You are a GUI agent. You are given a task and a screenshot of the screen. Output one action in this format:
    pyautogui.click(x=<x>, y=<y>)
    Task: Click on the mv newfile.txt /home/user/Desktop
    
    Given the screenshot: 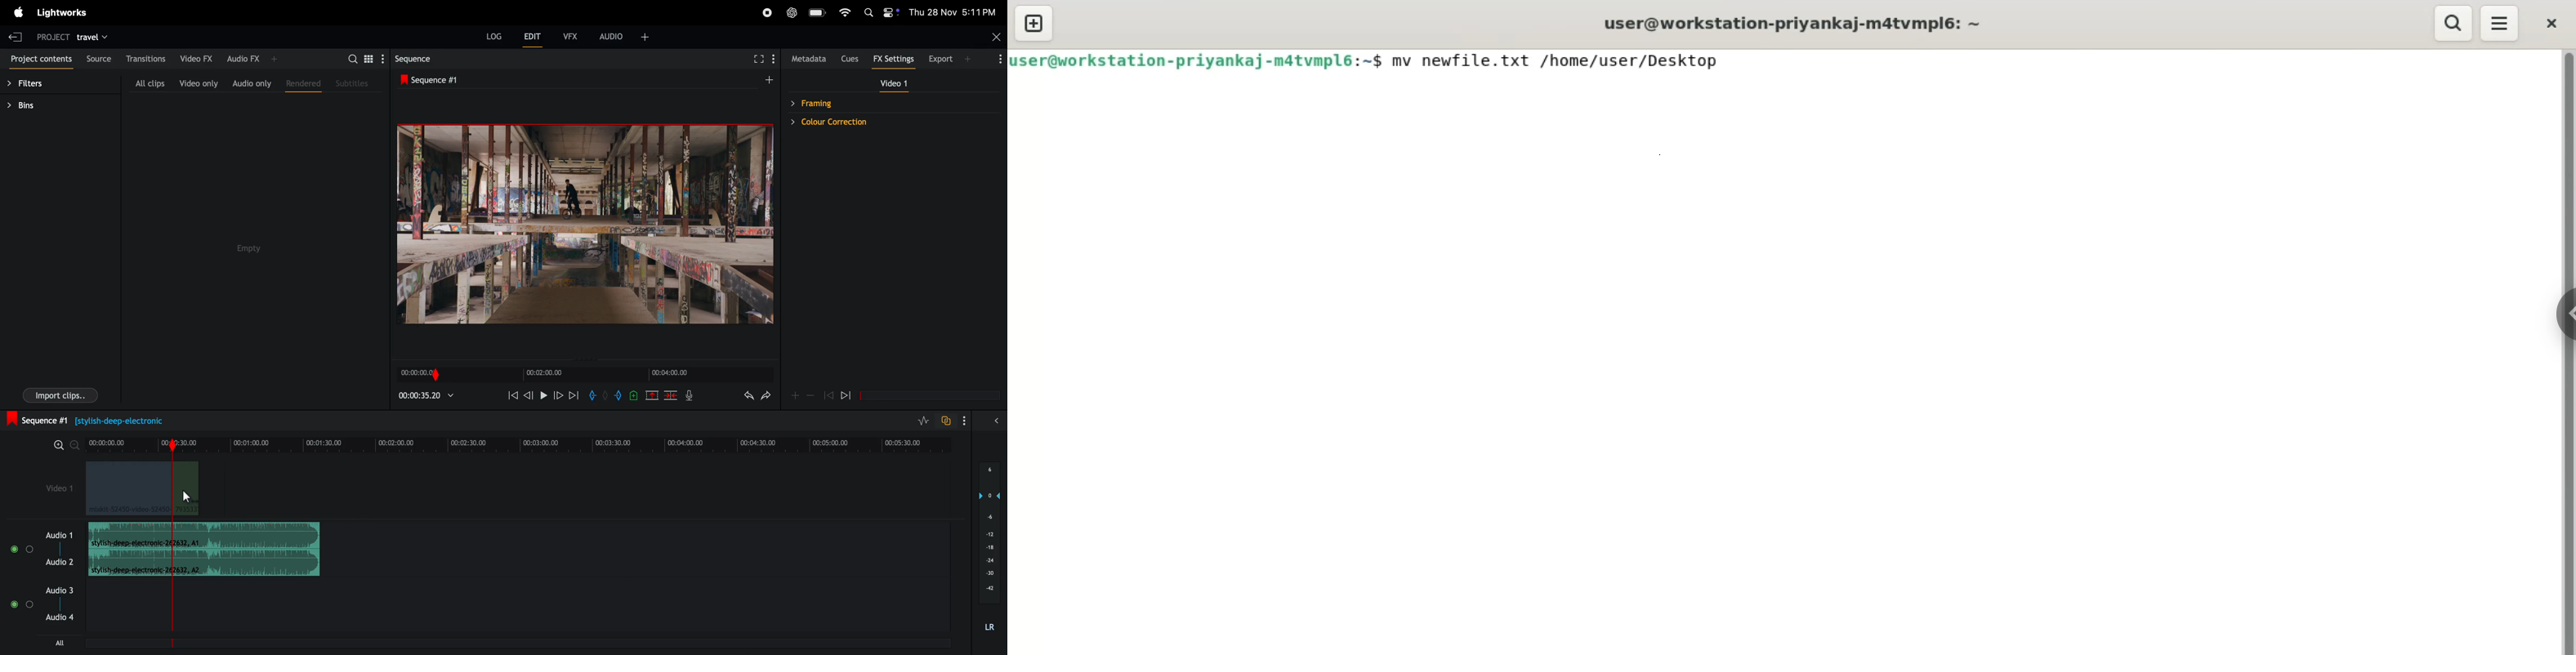 What is the action you would take?
    pyautogui.click(x=1555, y=60)
    